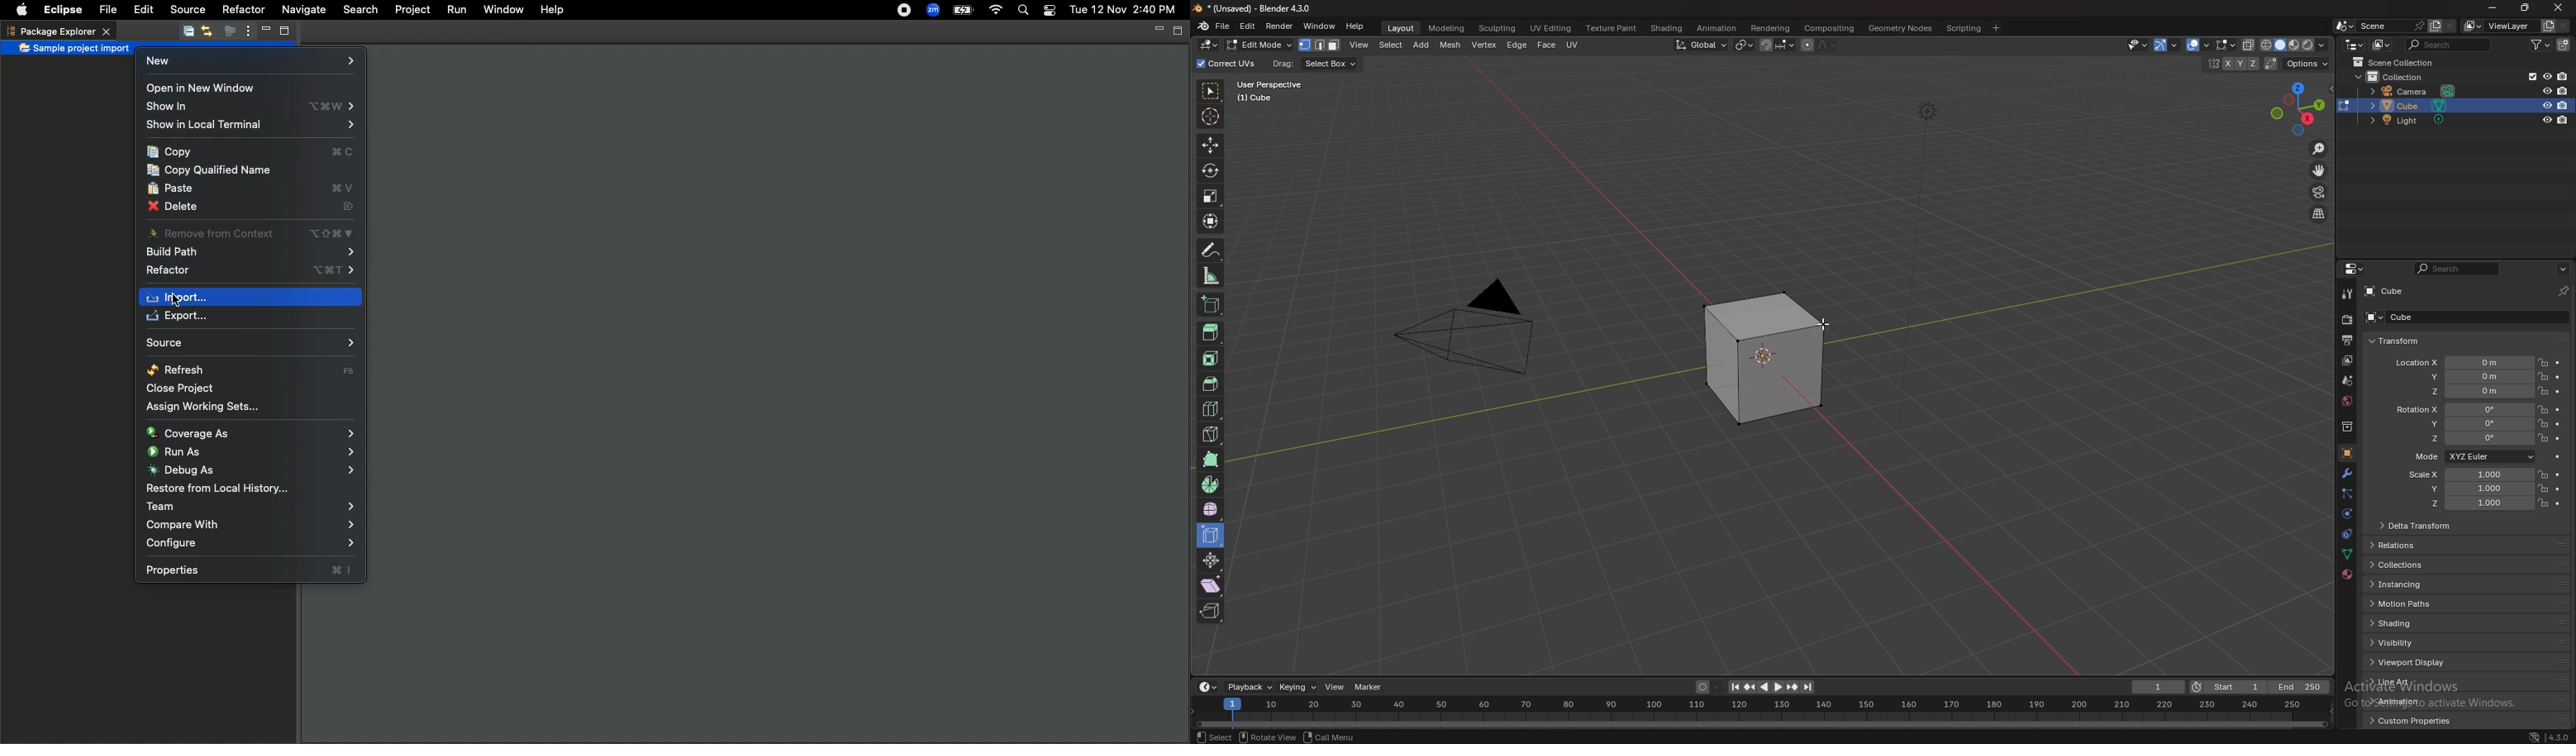  I want to click on location x, so click(2460, 363).